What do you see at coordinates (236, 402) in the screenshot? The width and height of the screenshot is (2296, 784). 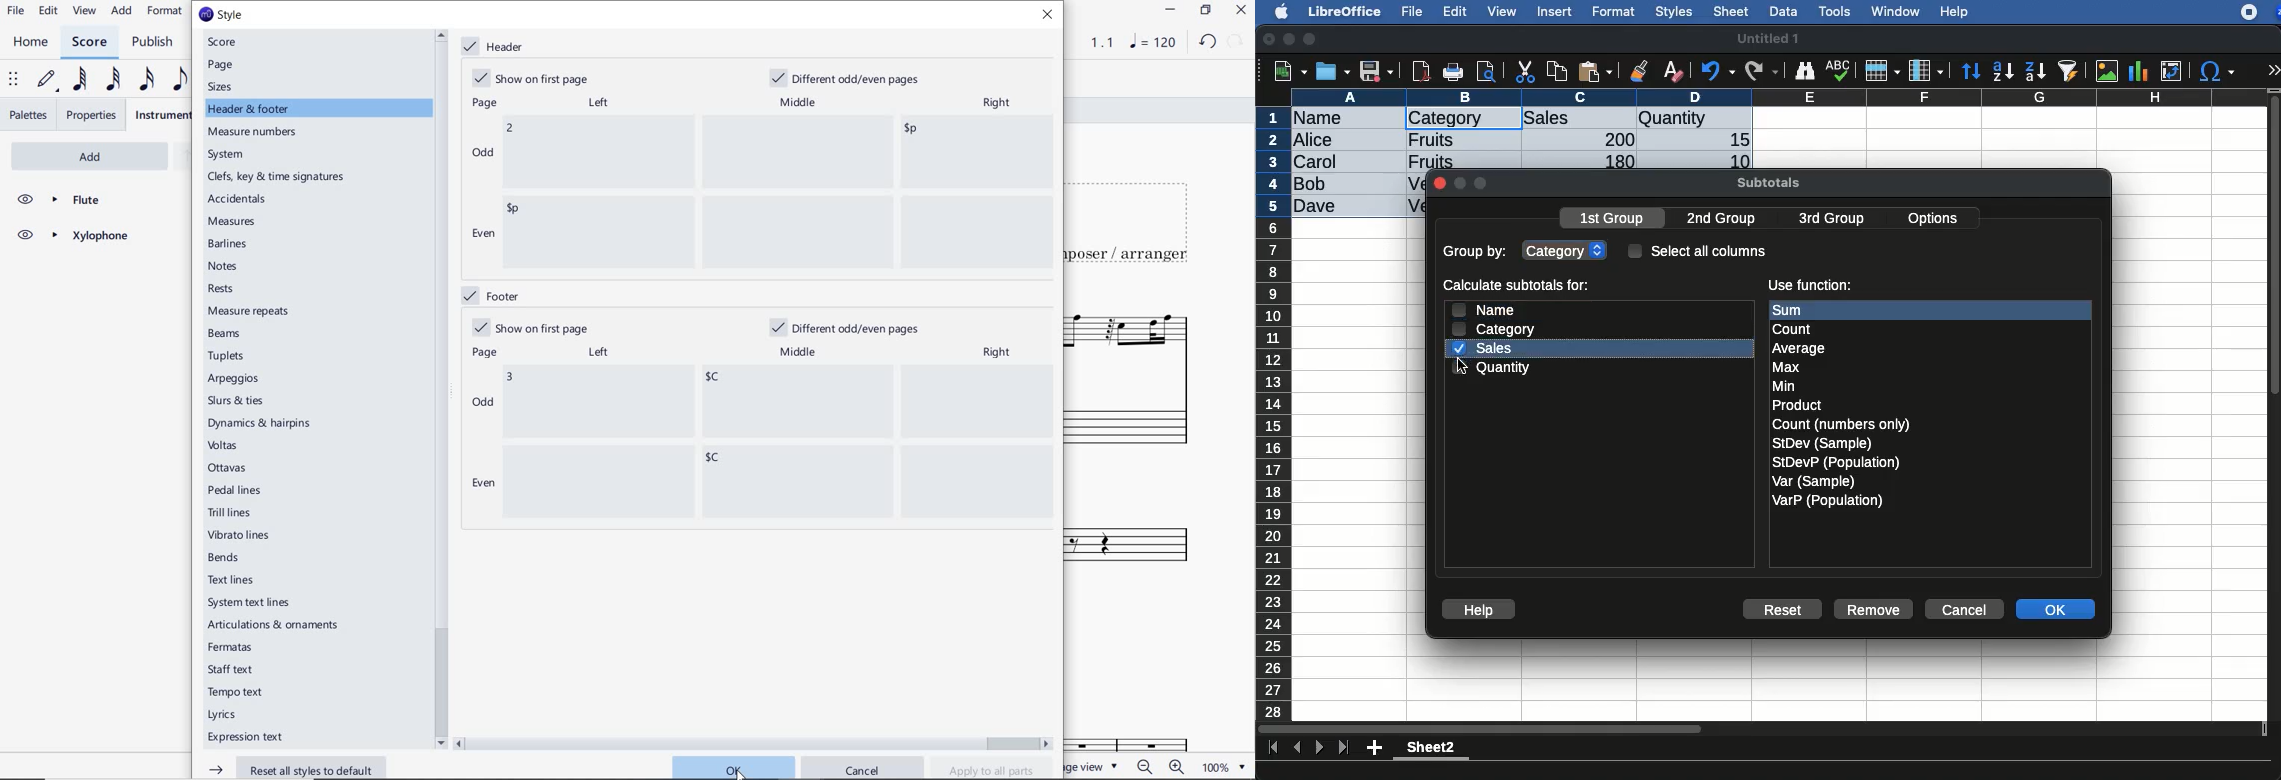 I see `slurs & ties` at bounding box center [236, 402].